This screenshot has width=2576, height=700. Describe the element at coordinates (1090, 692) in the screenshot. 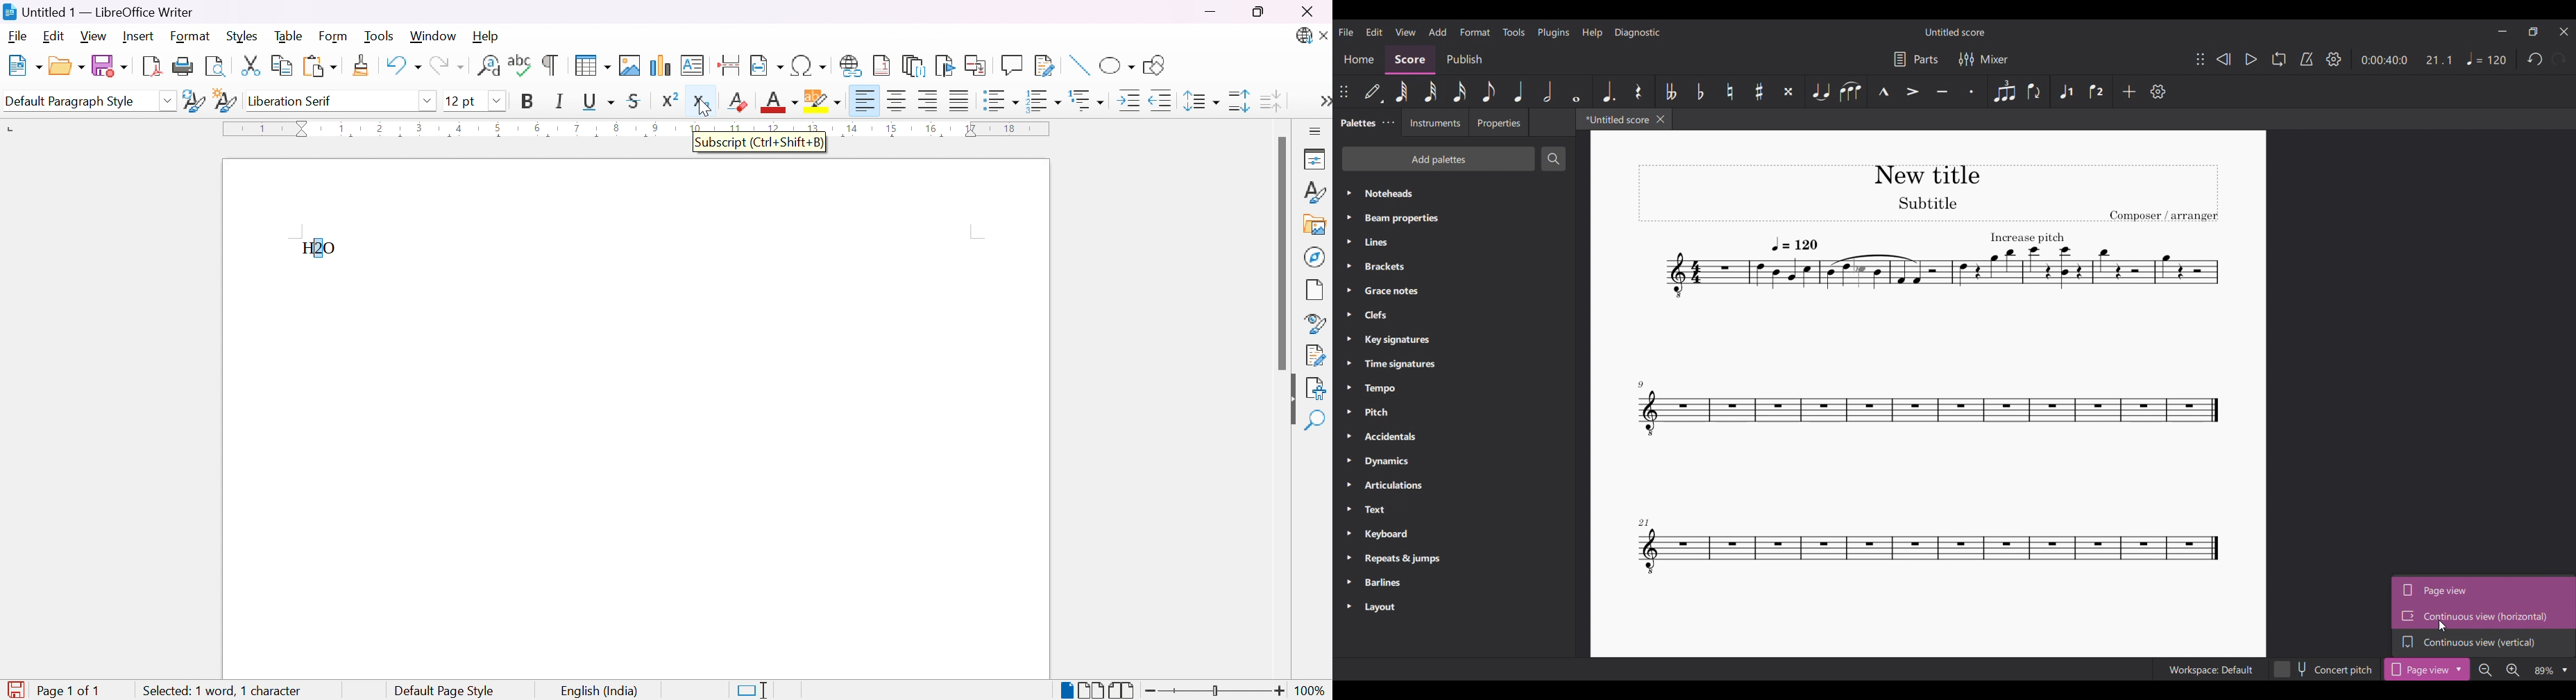

I see `Multiple-page break` at that location.